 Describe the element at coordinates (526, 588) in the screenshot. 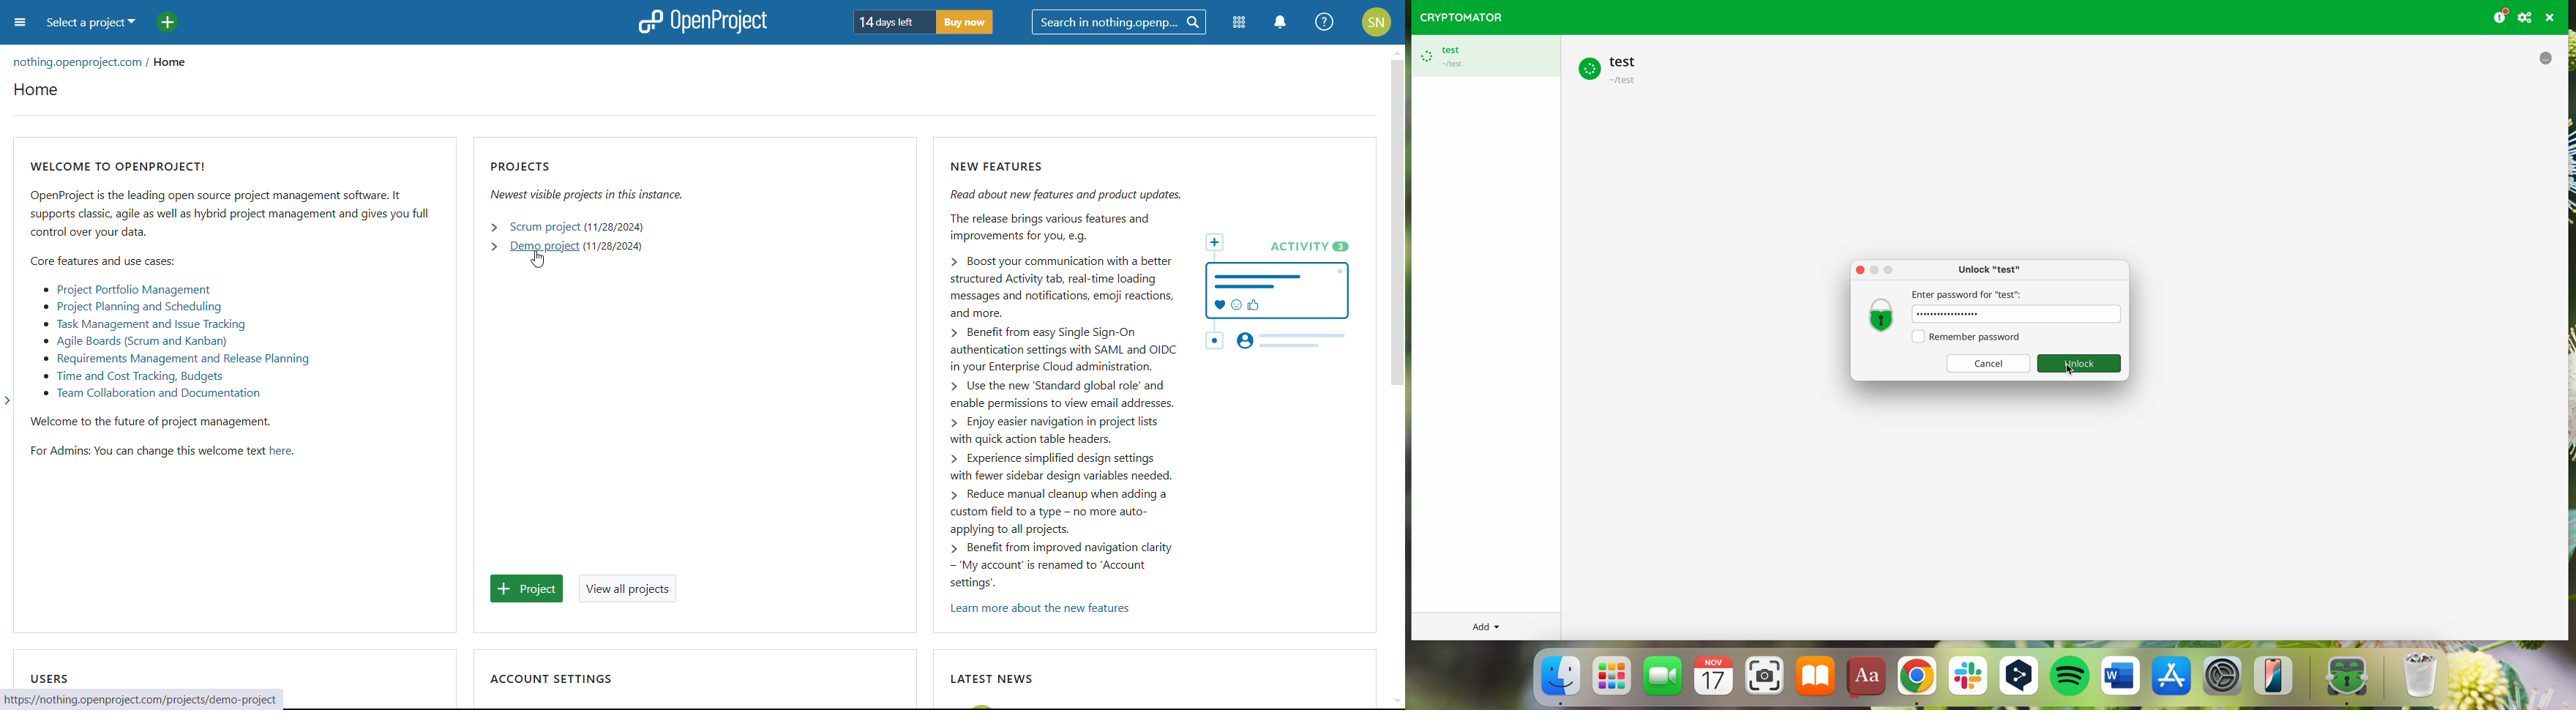

I see `add project` at that location.